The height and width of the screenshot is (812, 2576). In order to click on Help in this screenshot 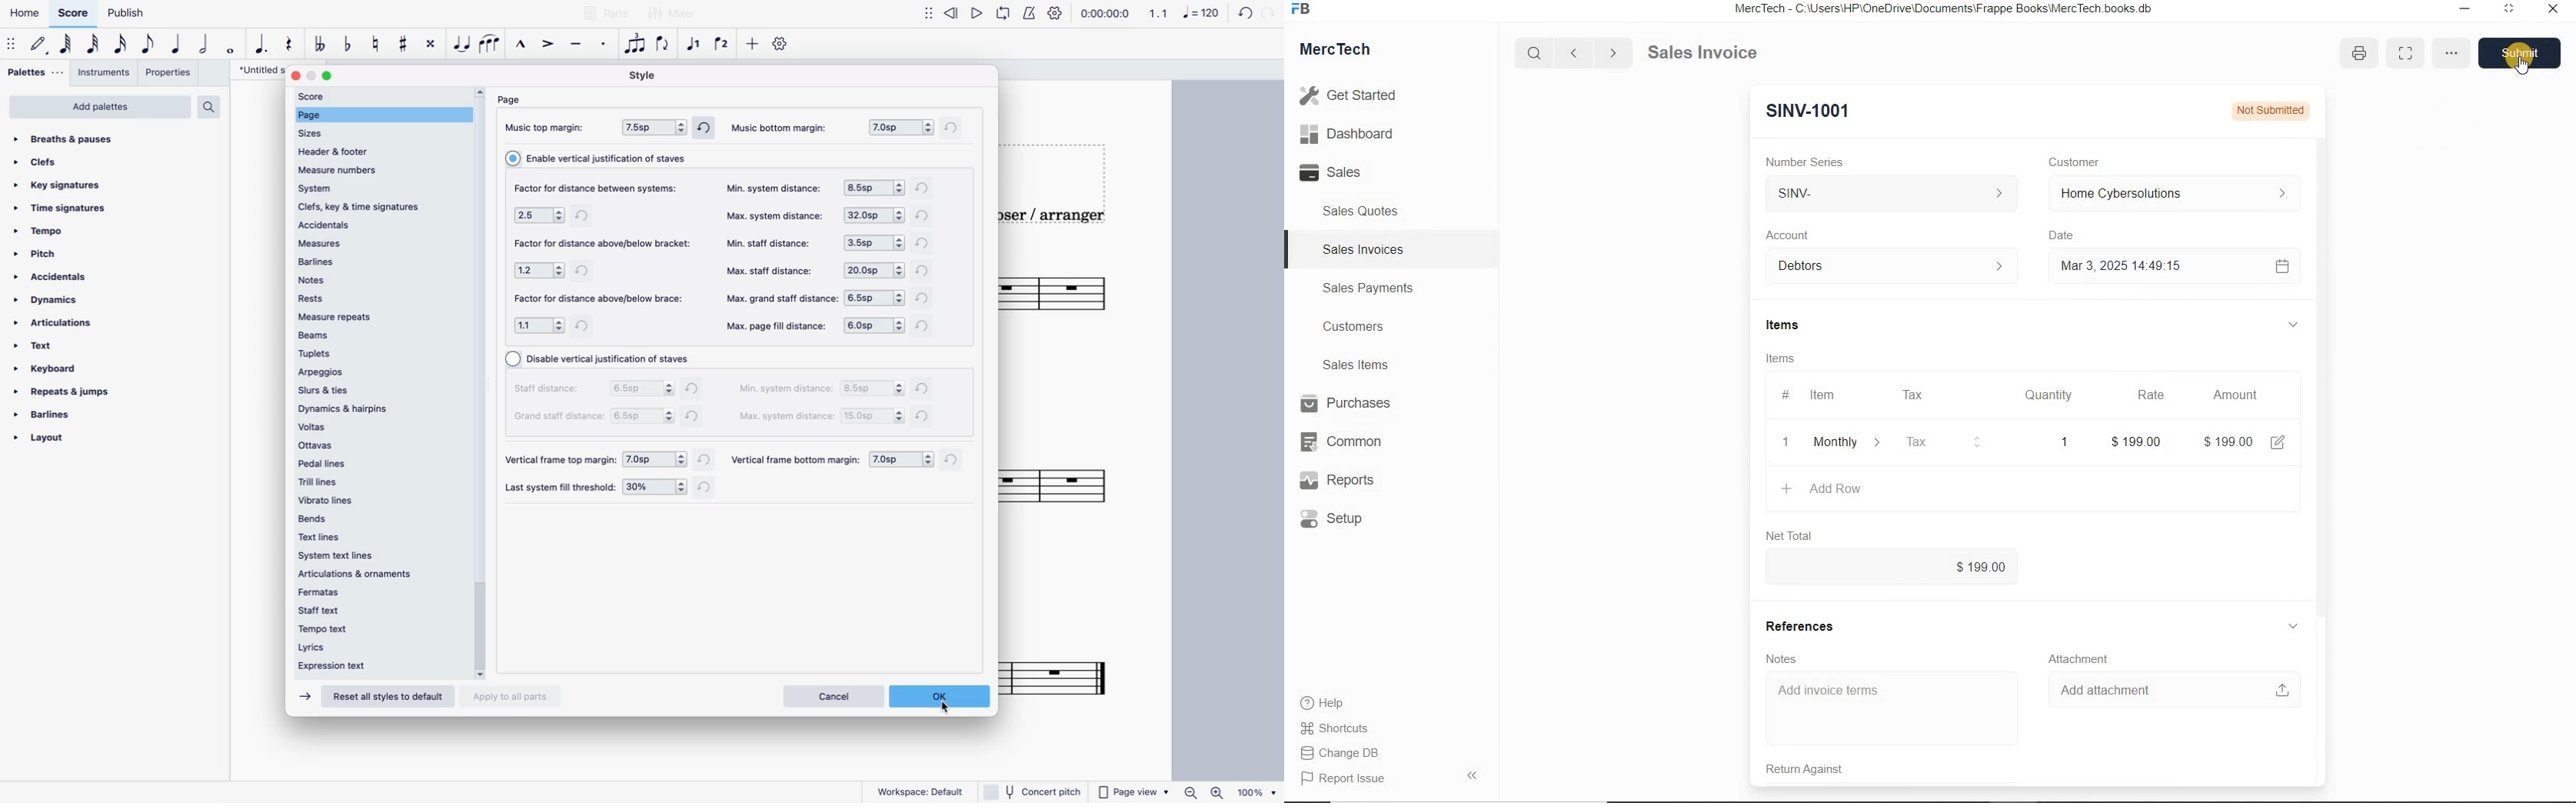, I will do `click(1330, 703)`.